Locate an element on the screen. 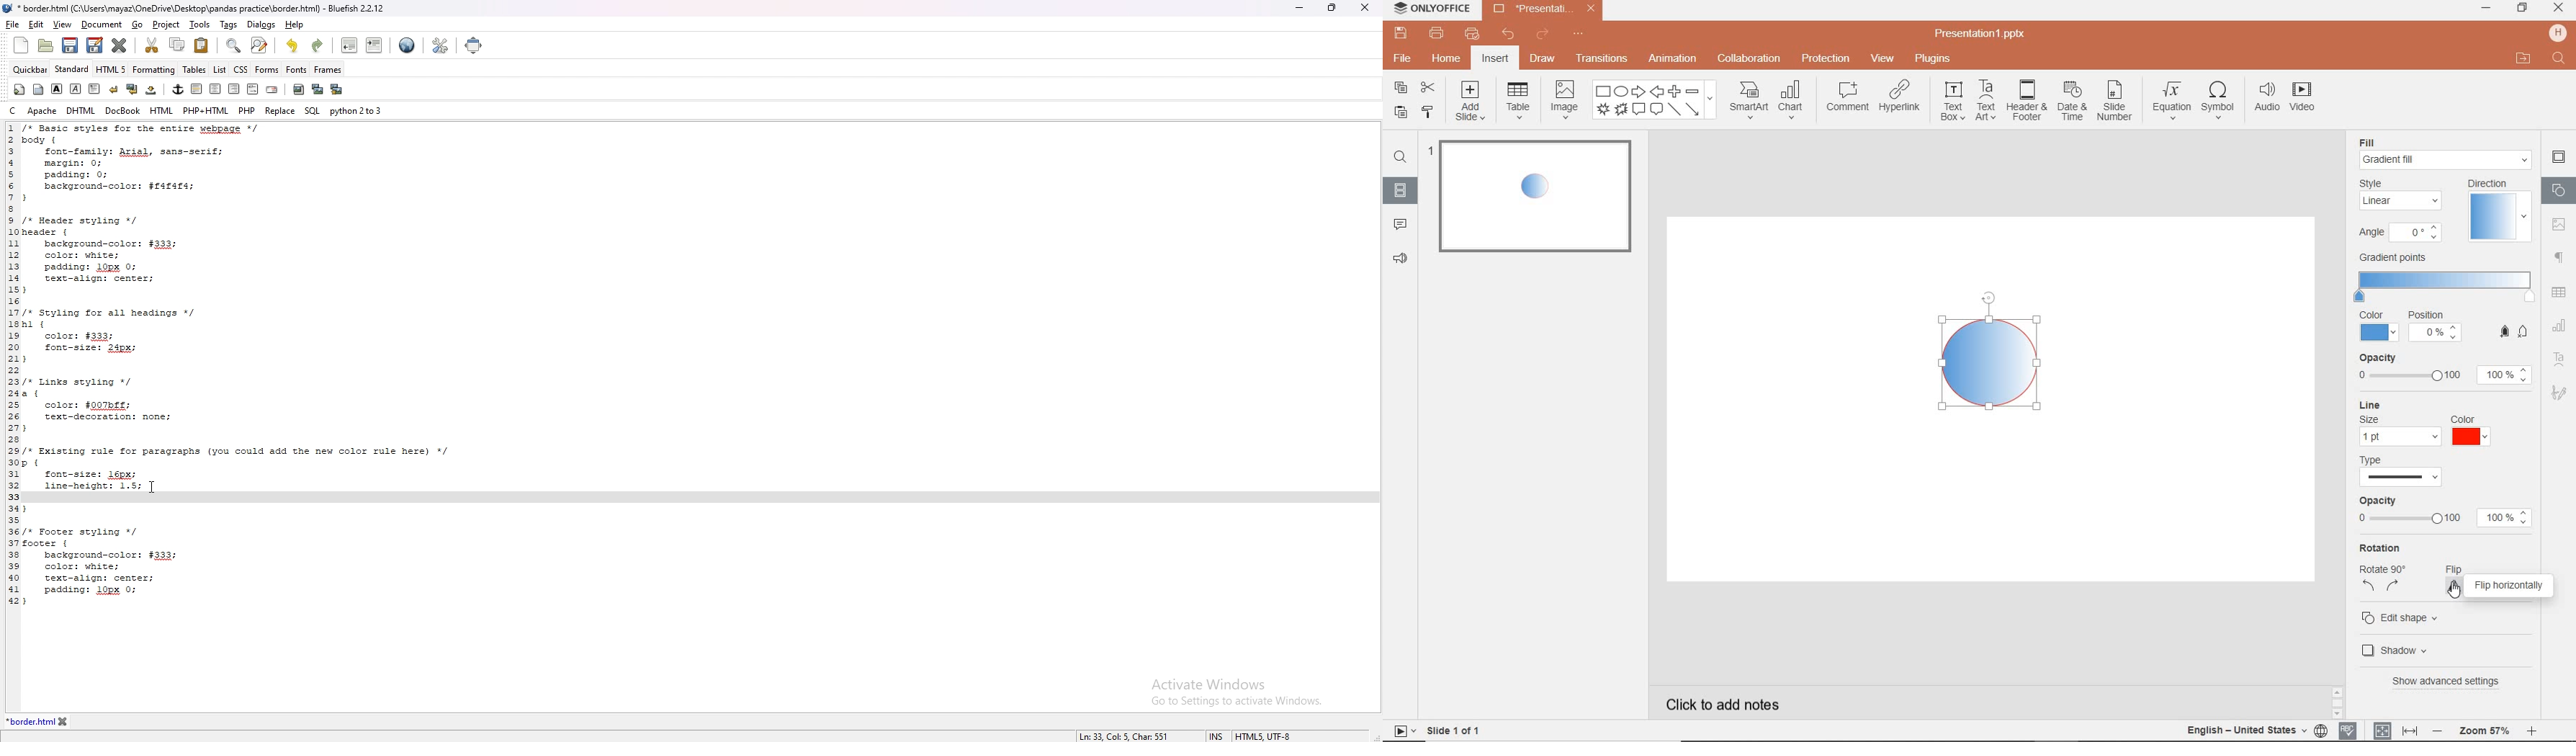 The image size is (2576, 756). bold is located at coordinates (58, 89).